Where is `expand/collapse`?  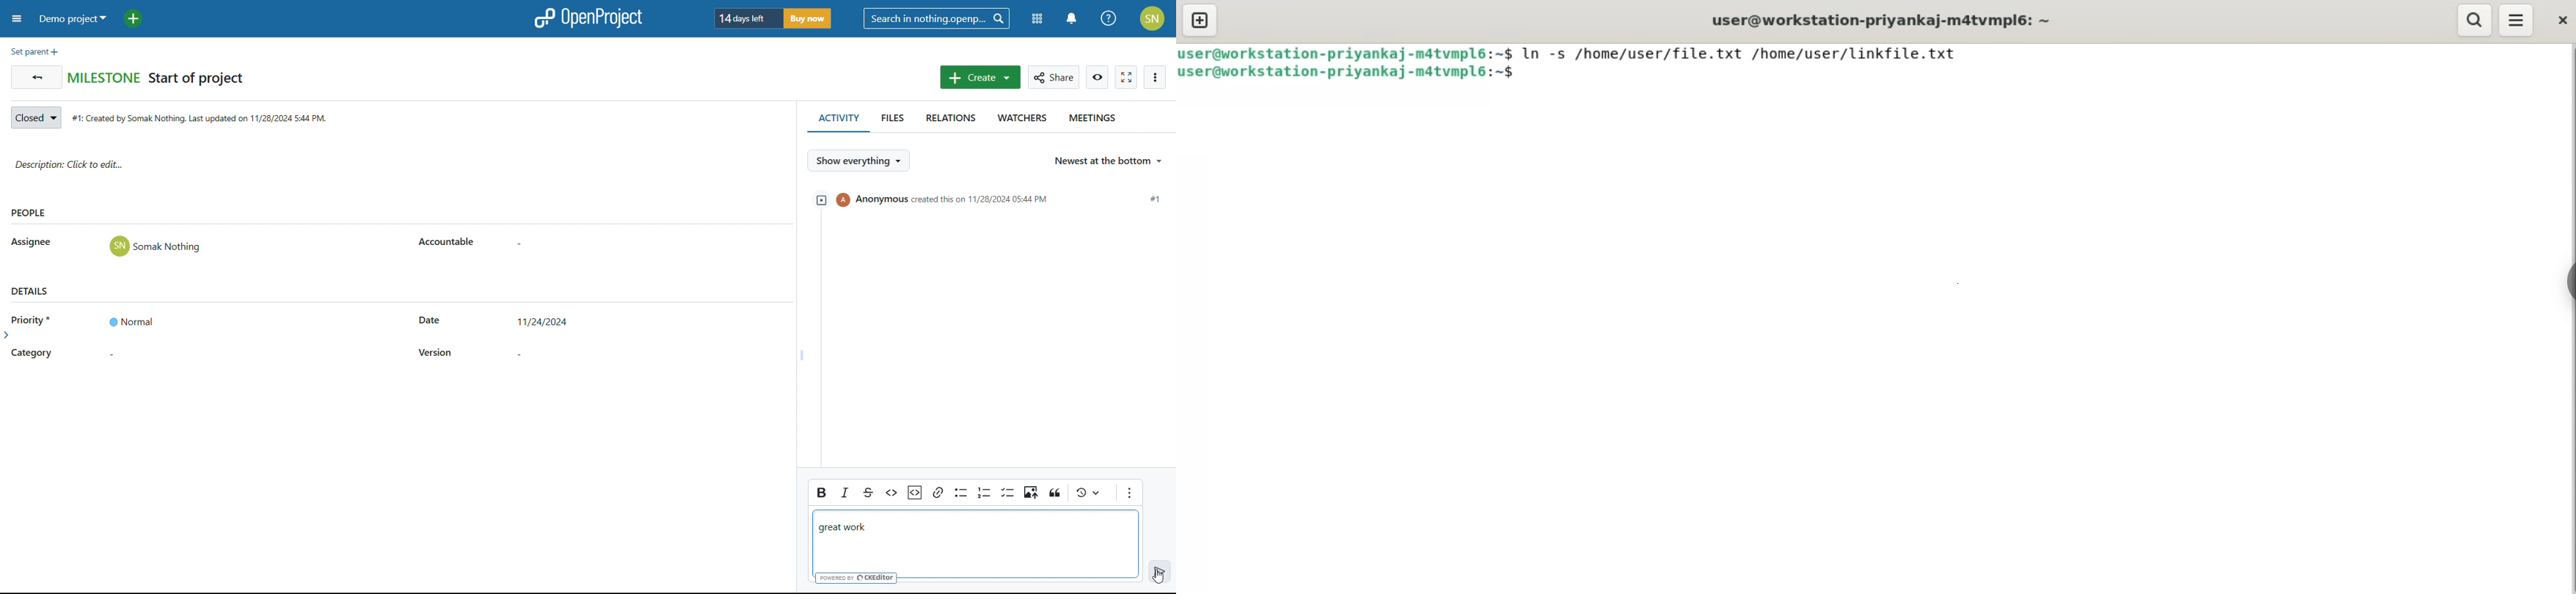 expand/collapse is located at coordinates (819, 200).